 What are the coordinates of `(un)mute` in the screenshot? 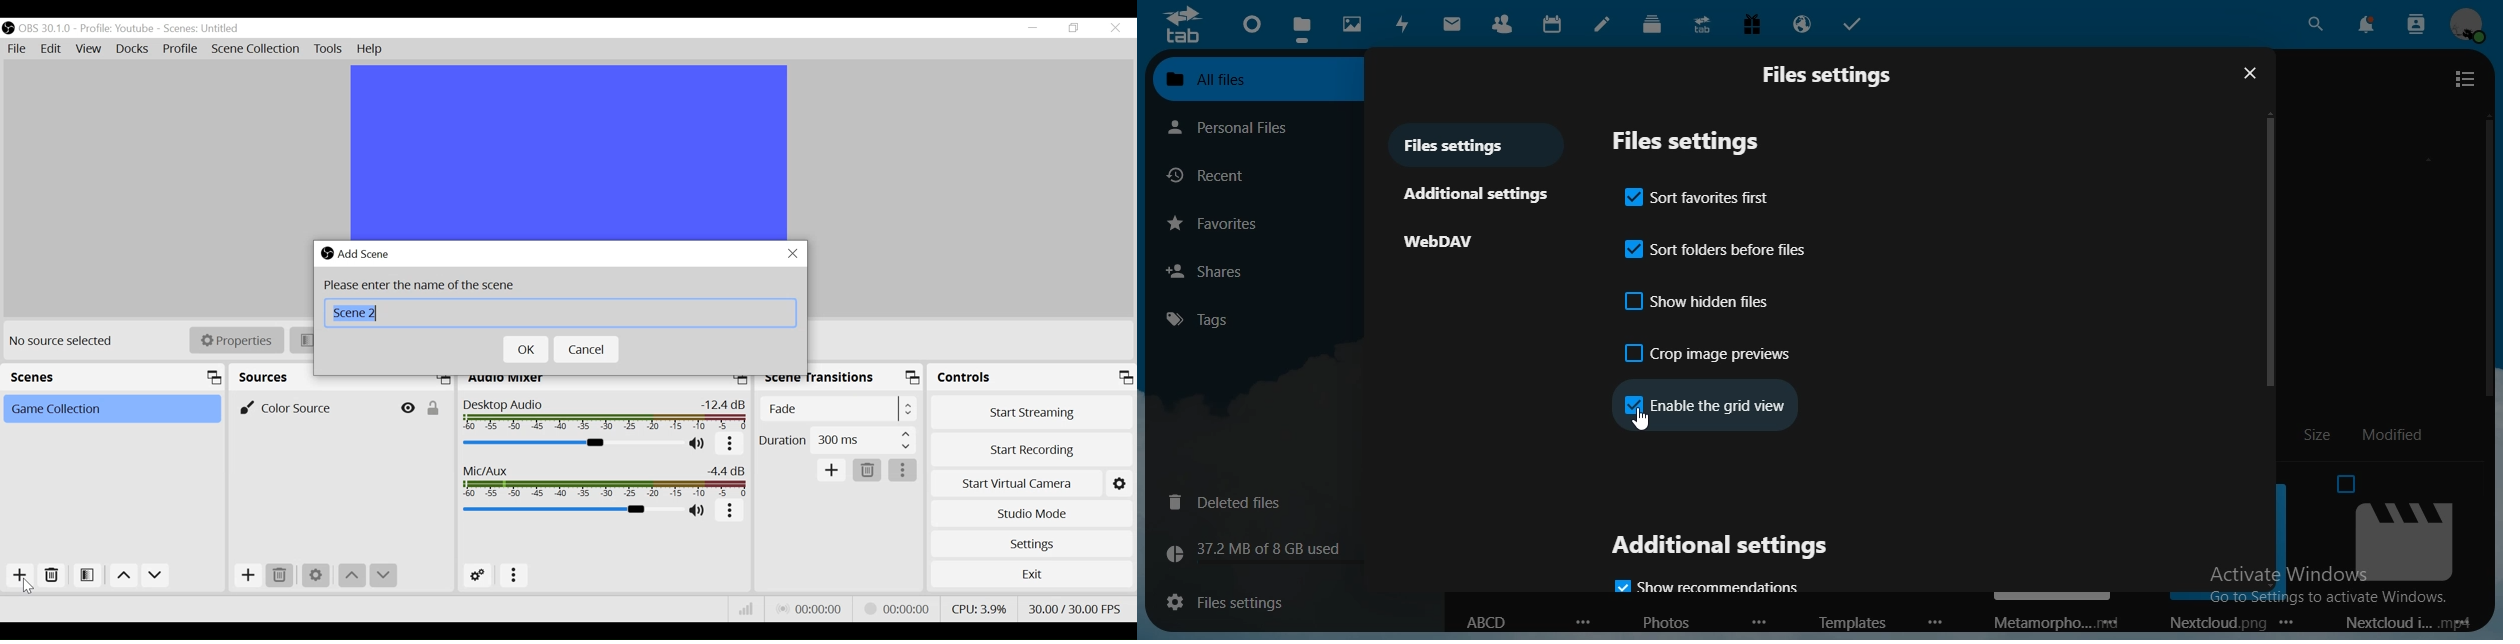 It's located at (699, 445).